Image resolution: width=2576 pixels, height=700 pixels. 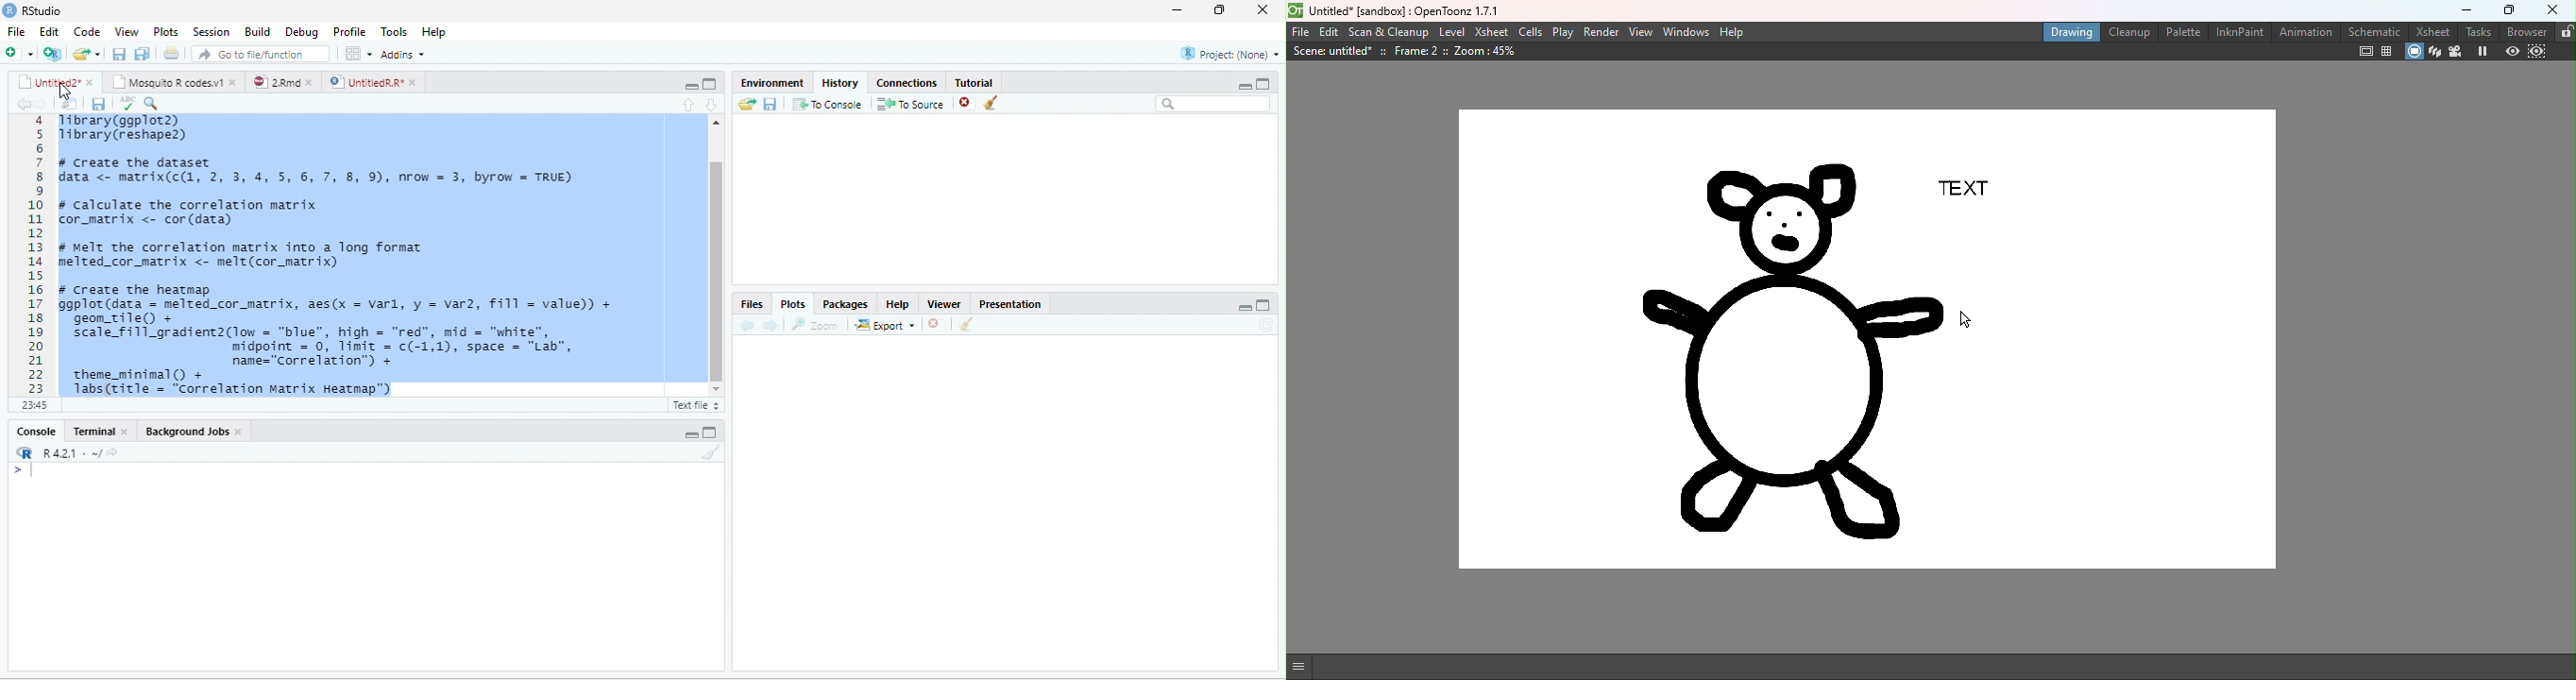 What do you see at coordinates (16, 31) in the screenshot?
I see `file` at bounding box center [16, 31].